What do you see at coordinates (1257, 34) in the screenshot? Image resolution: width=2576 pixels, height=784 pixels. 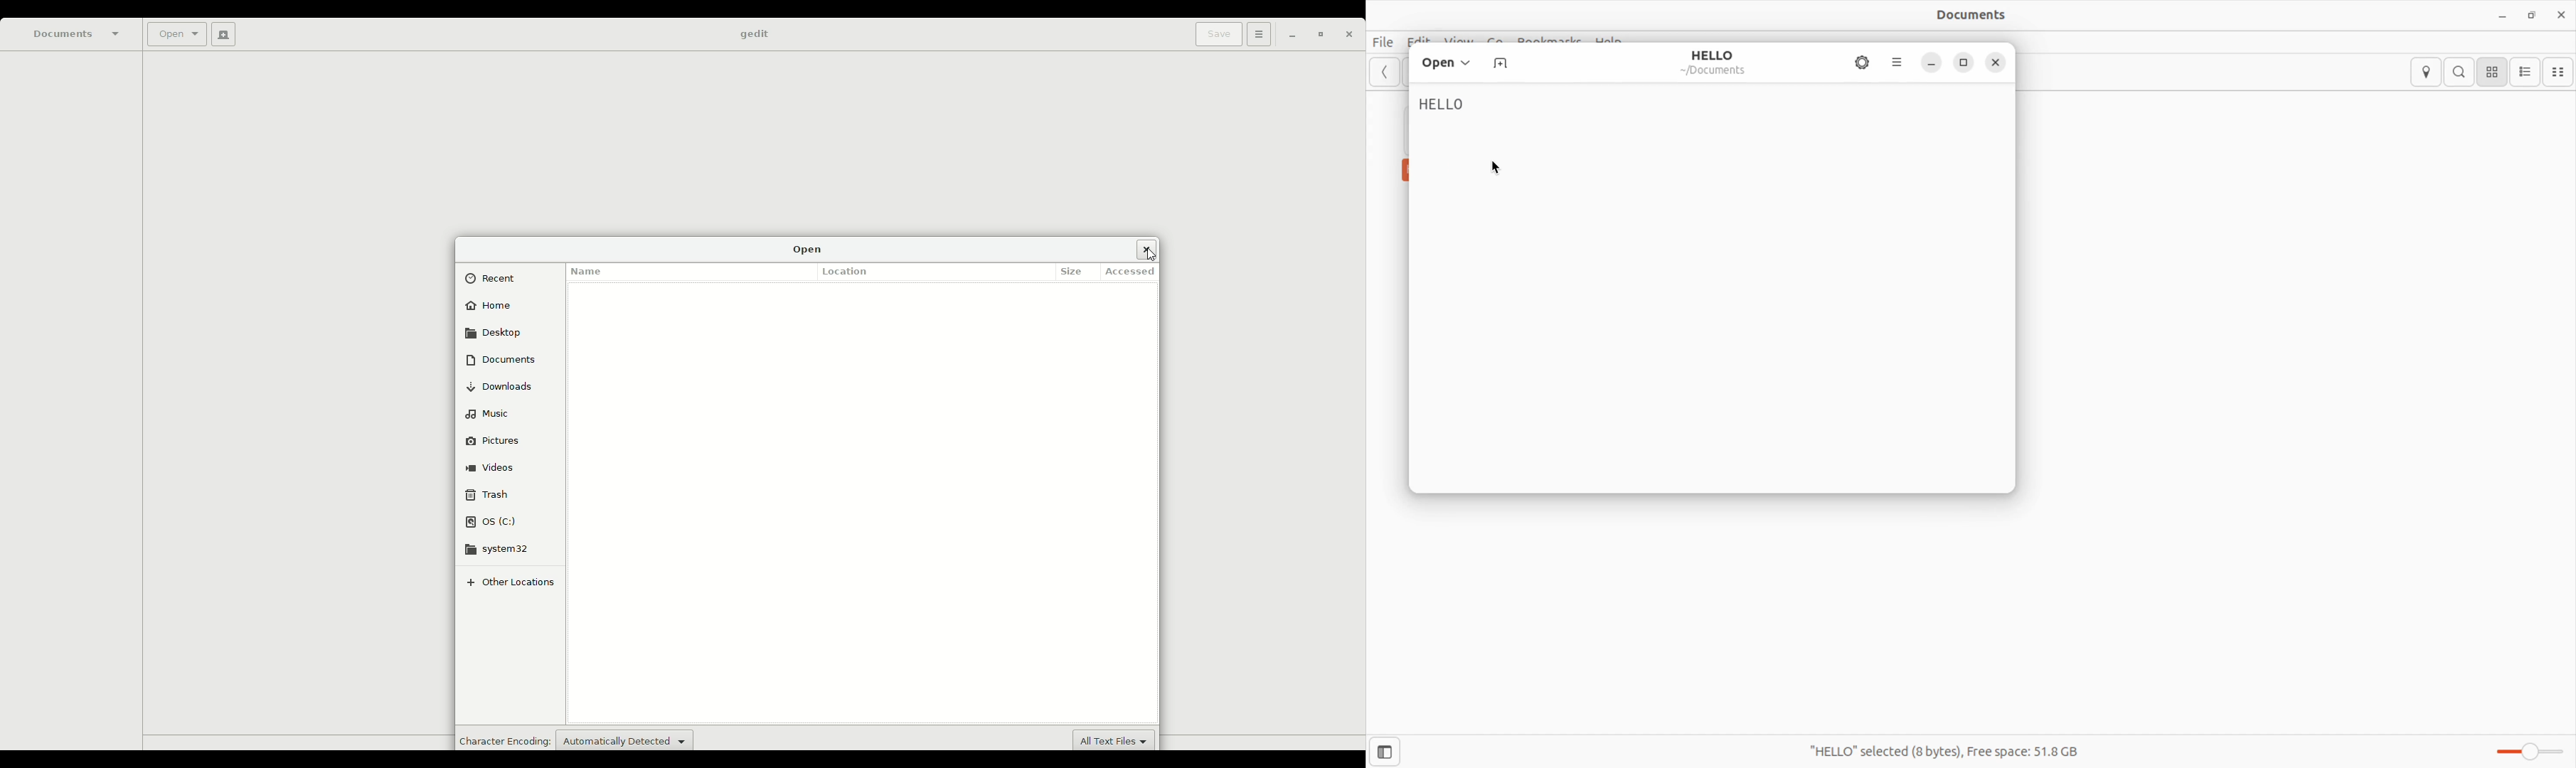 I see `Options` at bounding box center [1257, 34].